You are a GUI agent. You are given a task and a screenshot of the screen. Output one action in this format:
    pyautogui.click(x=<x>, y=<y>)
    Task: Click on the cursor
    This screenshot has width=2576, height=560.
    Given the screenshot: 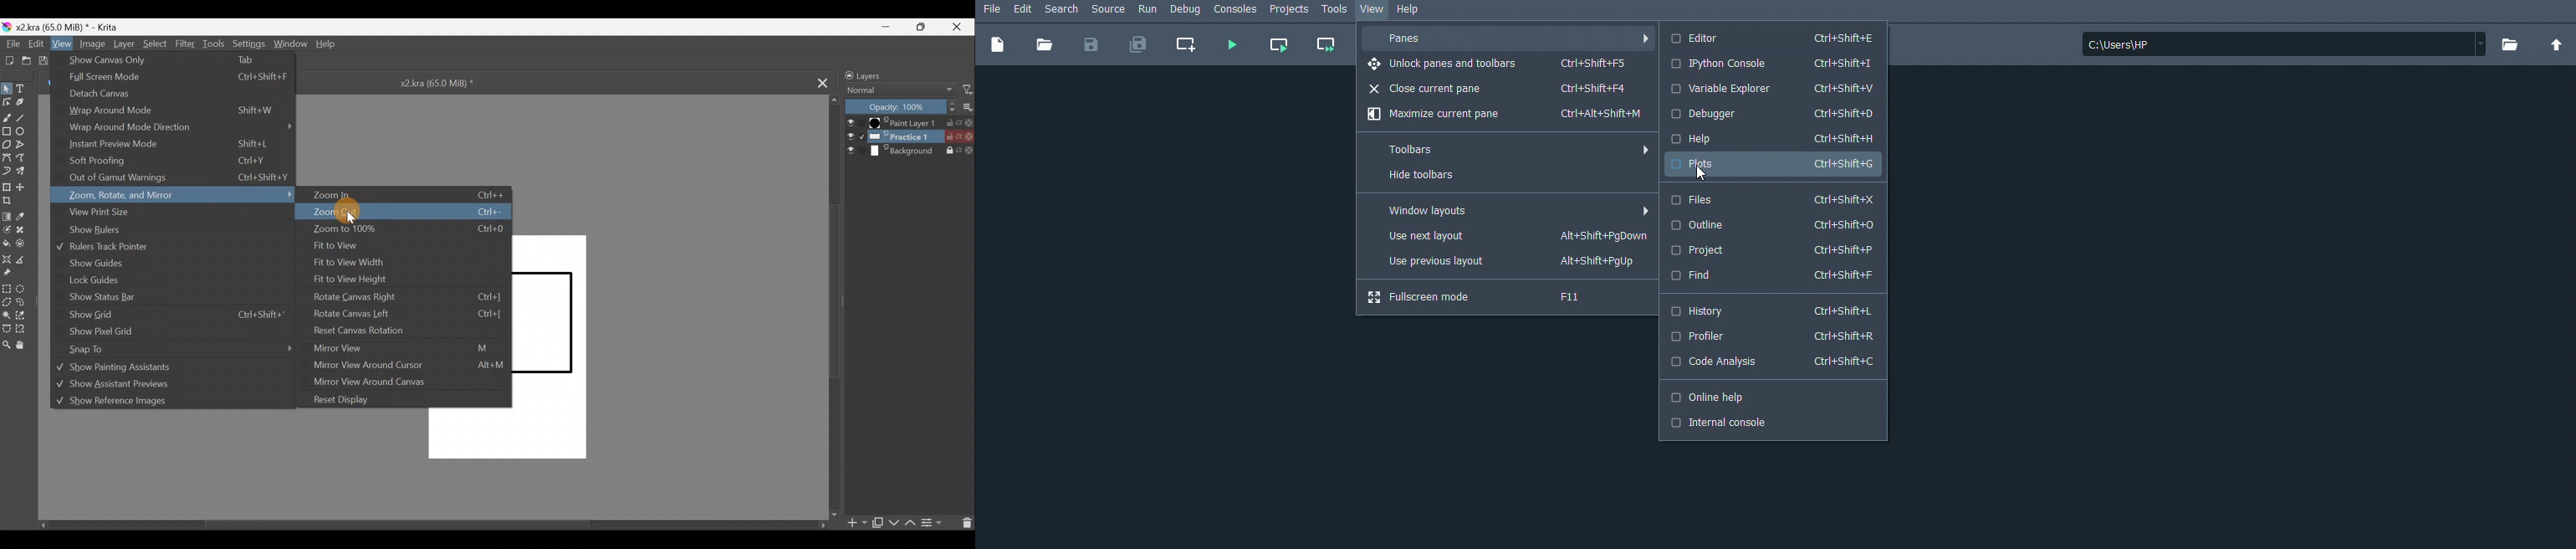 What is the action you would take?
    pyautogui.click(x=349, y=221)
    